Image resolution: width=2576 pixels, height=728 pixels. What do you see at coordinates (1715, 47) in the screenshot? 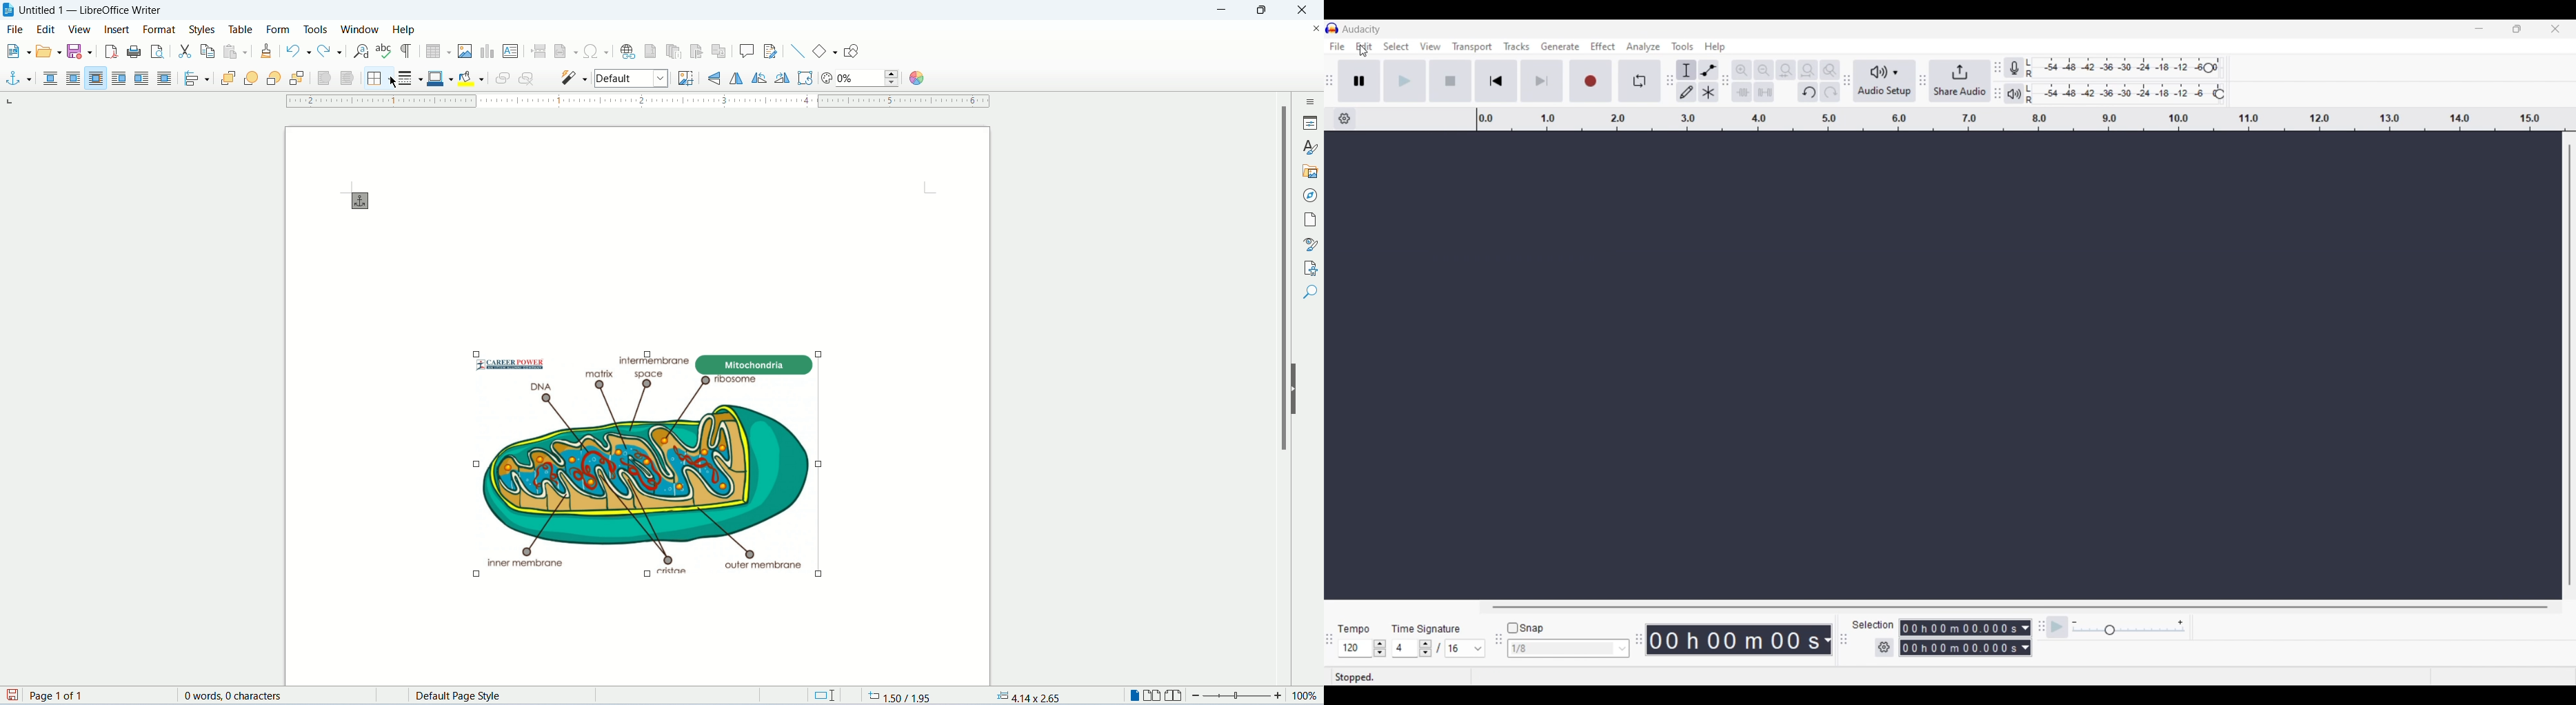
I see `Help menu` at bounding box center [1715, 47].